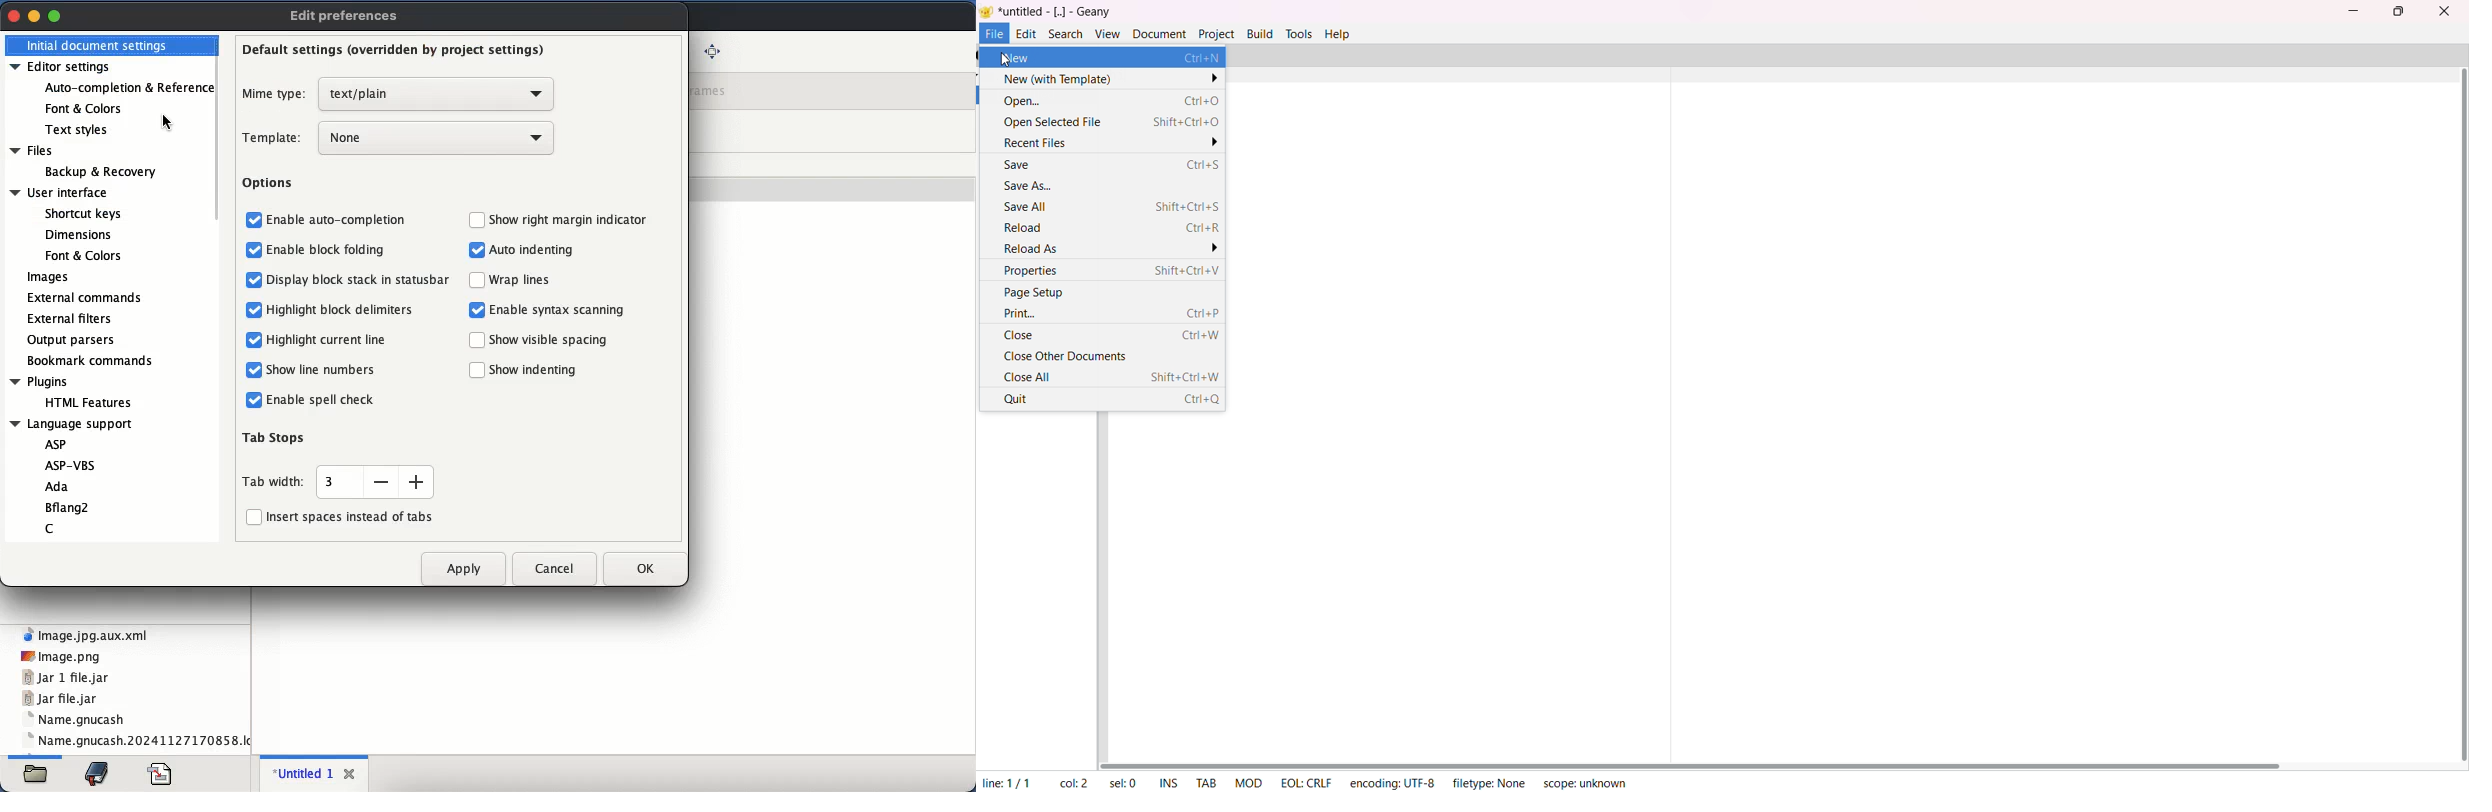 This screenshot has height=812, width=2492. What do you see at coordinates (77, 233) in the screenshot?
I see `Dimensions` at bounding box center [77, 233].